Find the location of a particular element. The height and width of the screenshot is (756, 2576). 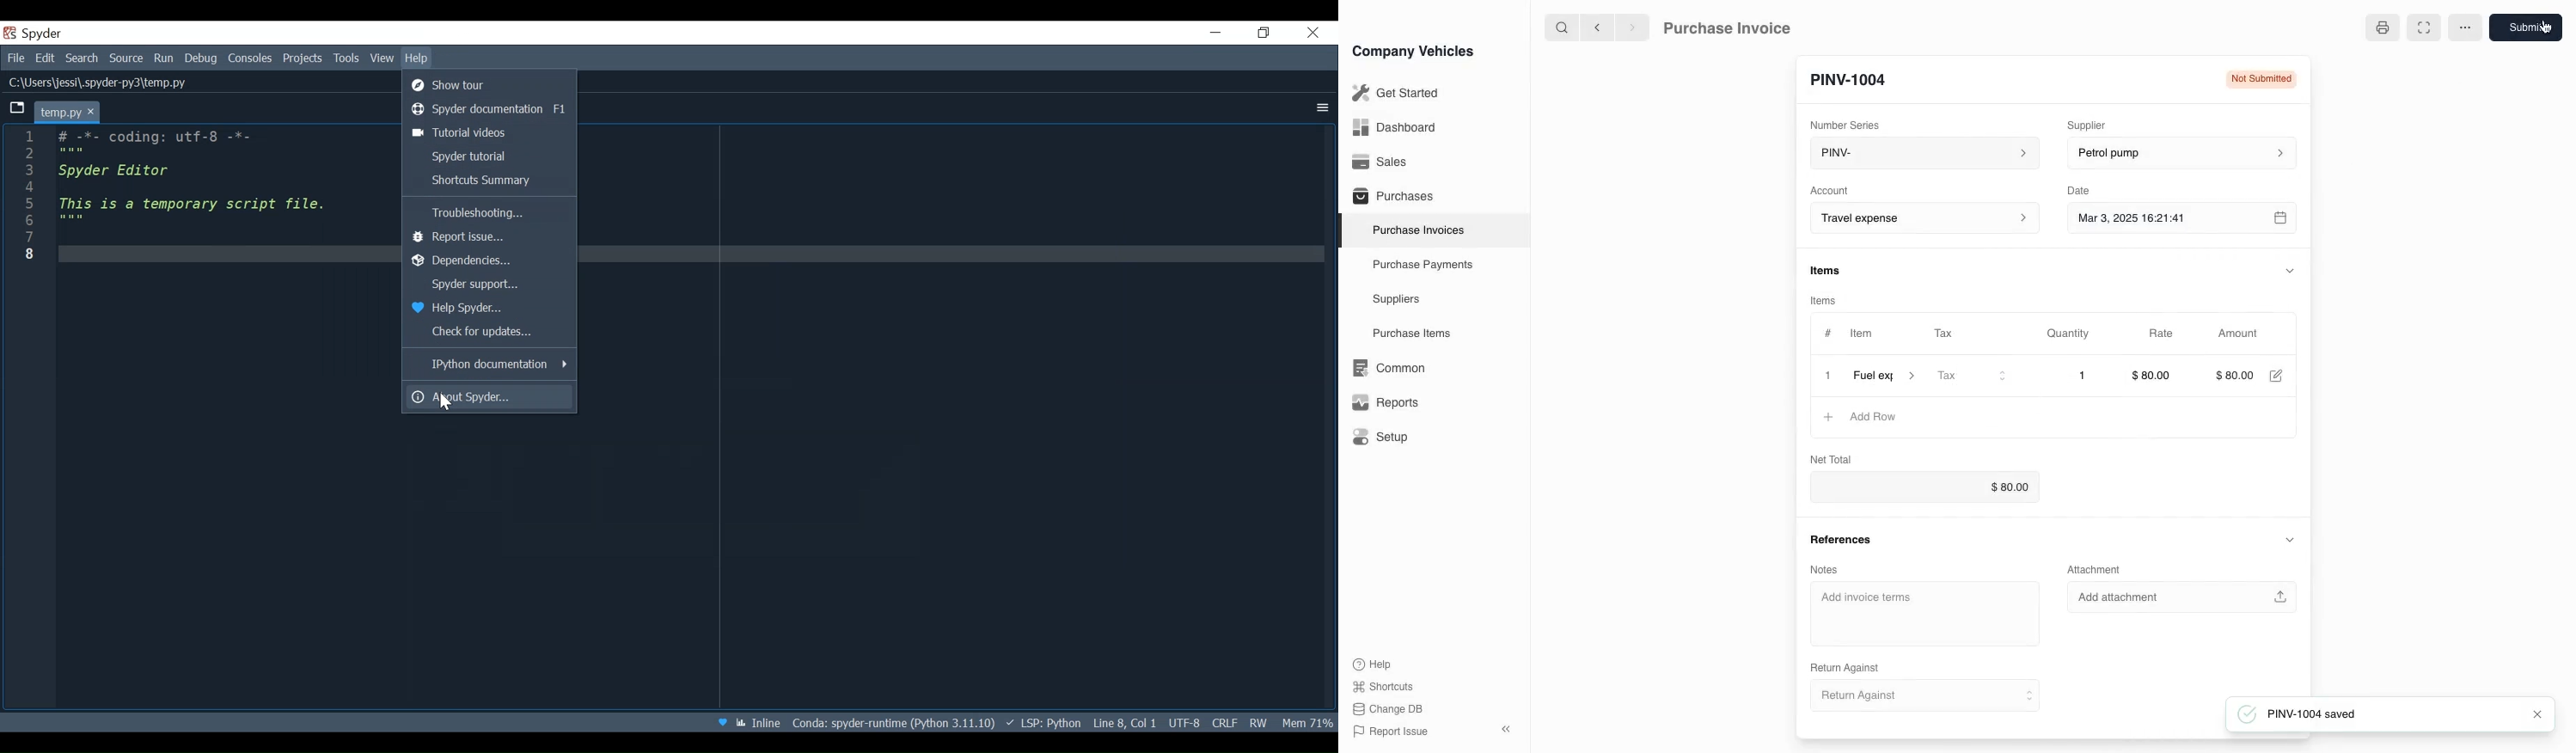

Help is located at coordinates (1376, 664).